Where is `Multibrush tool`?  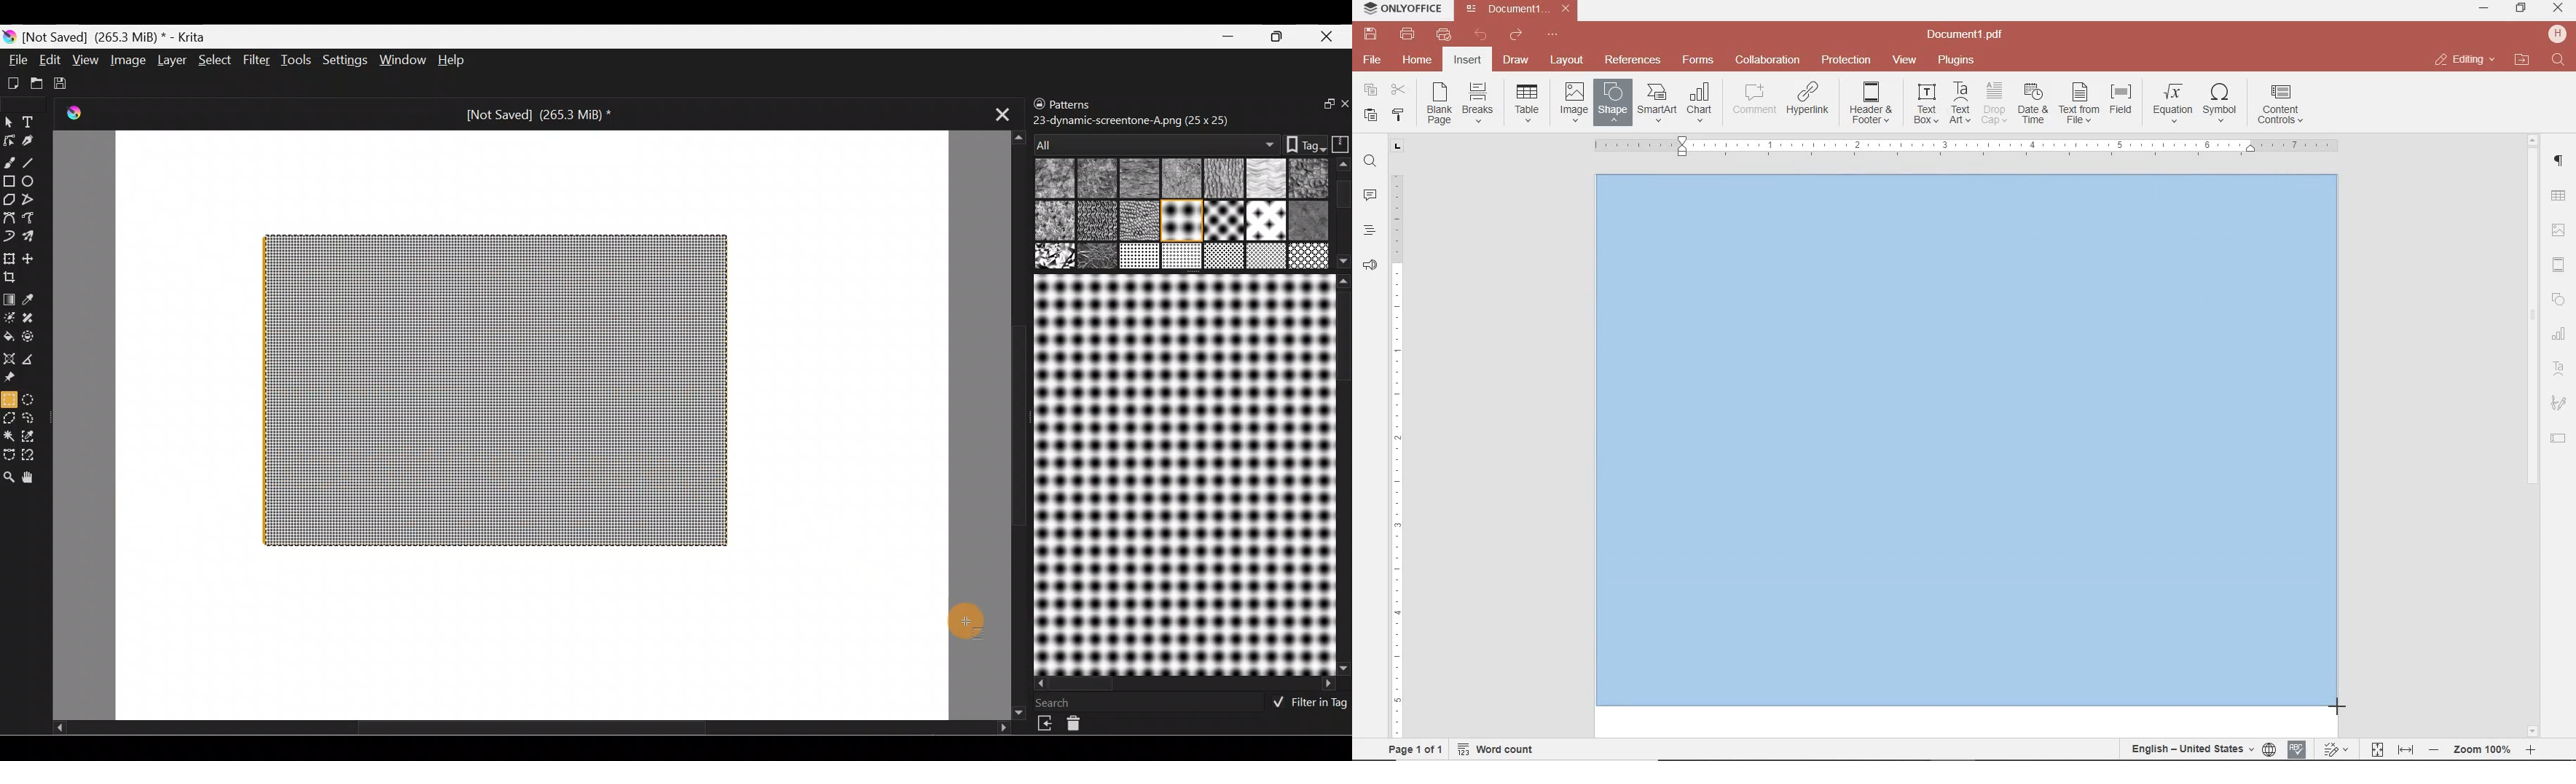
Multibrush tool is located at coordinates (34, 238).